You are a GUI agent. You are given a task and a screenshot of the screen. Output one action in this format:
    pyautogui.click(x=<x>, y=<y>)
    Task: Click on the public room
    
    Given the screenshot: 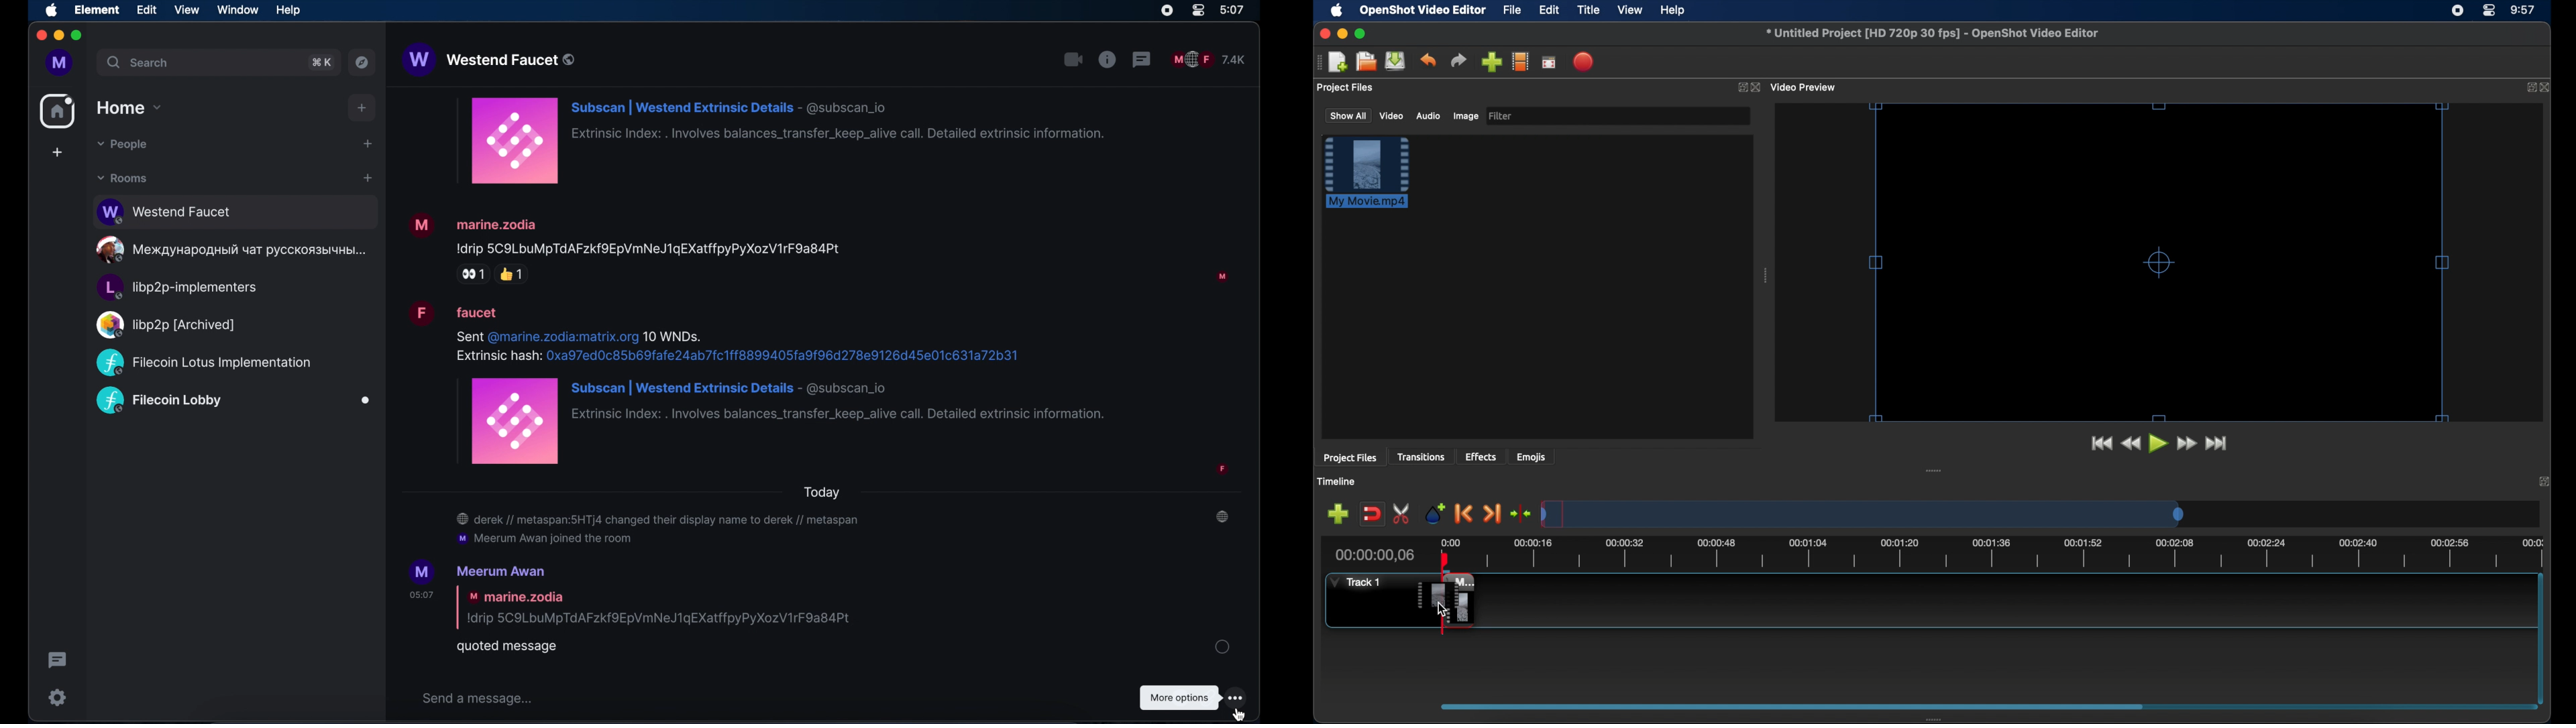 What is the action you would take?
    pyautogui.click(x=203, y=363)
    